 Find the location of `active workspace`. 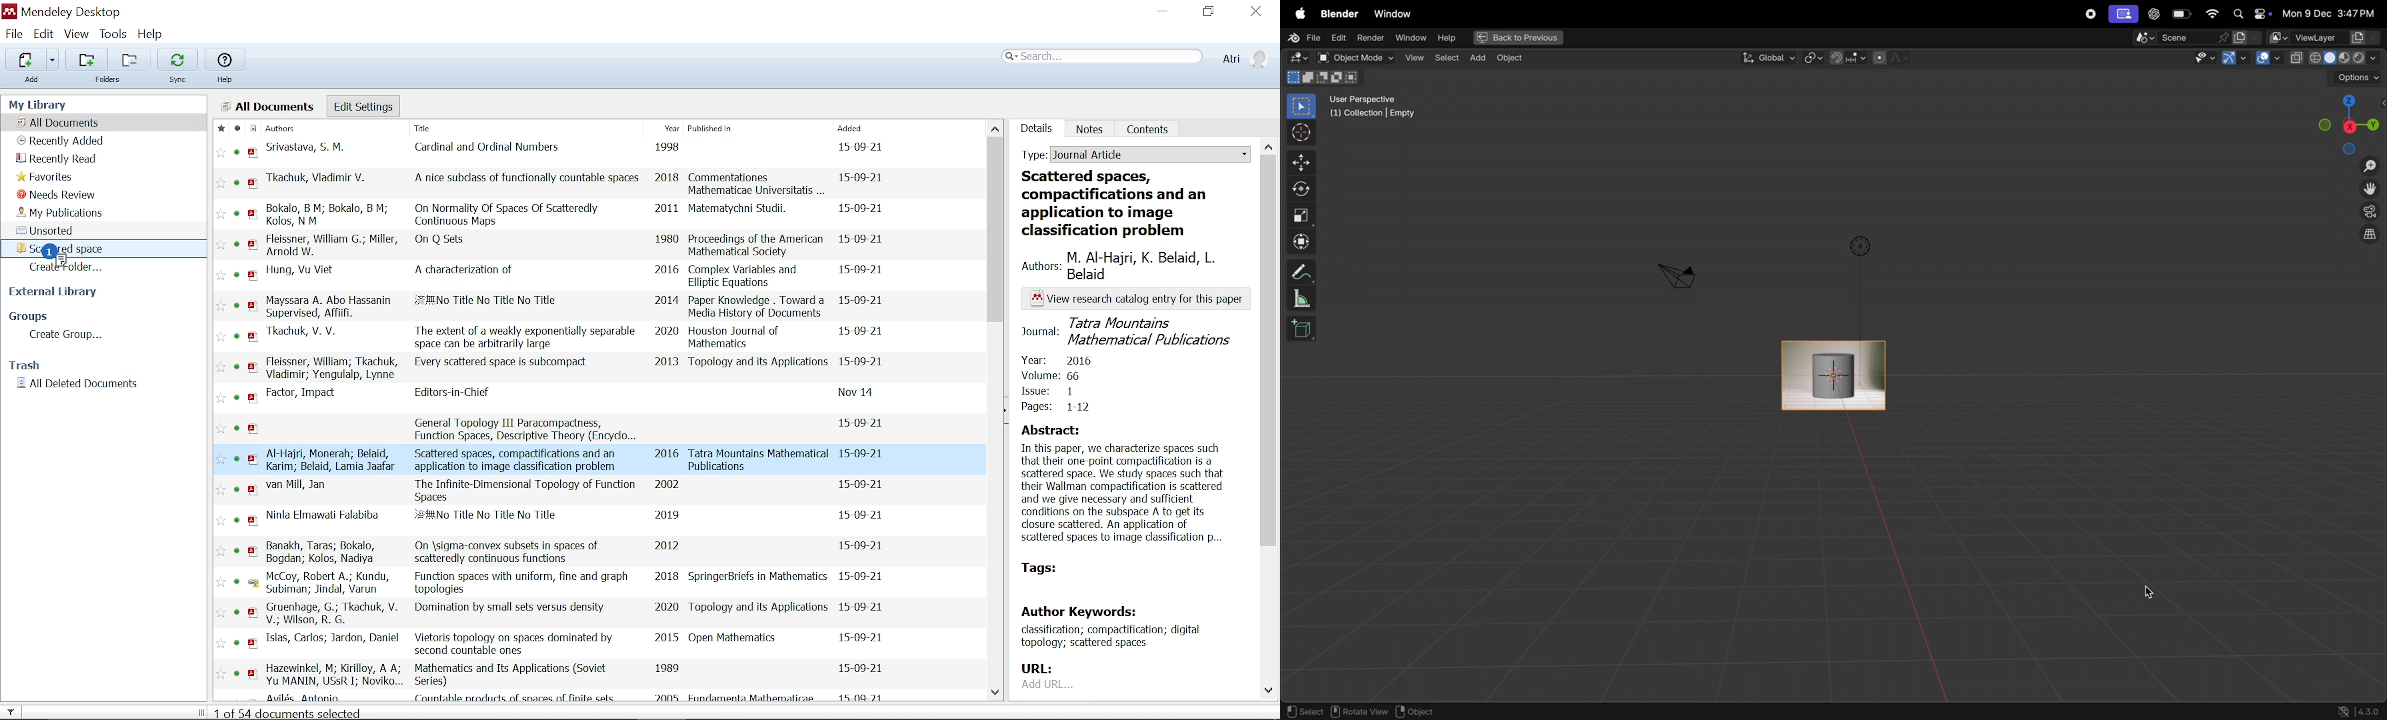

active workspace is located at coordinates (2248, 37).